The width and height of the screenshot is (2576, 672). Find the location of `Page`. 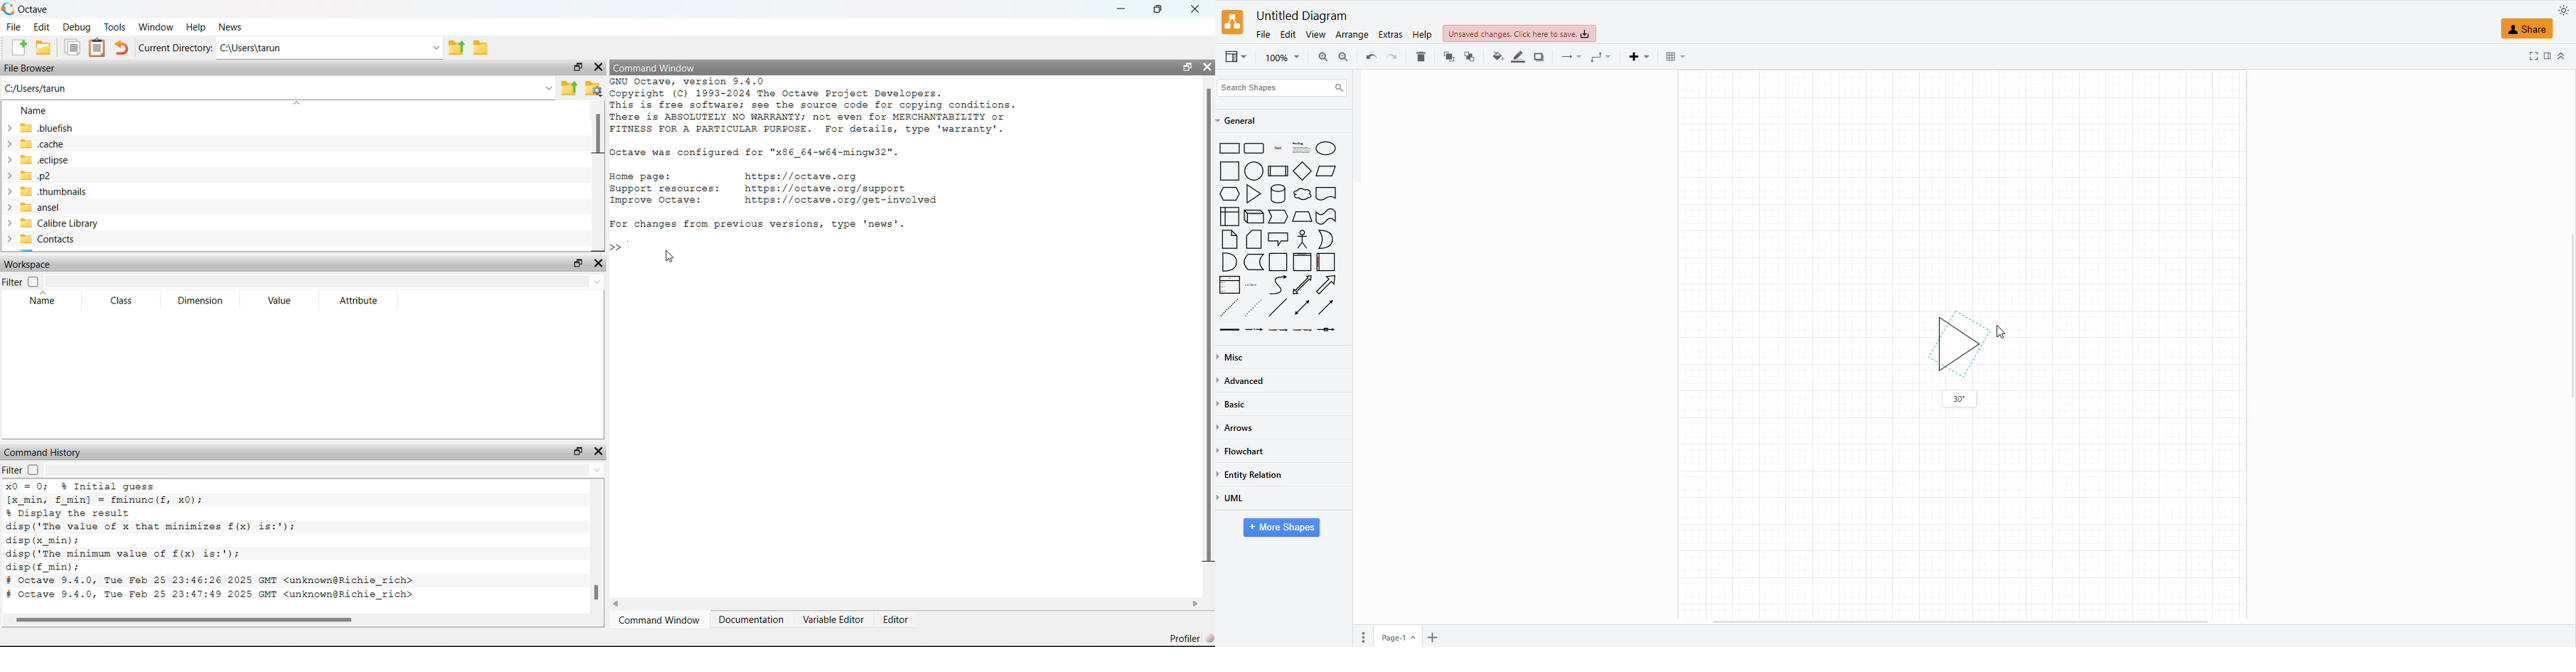

Page is located at coordinates (1278, 262).